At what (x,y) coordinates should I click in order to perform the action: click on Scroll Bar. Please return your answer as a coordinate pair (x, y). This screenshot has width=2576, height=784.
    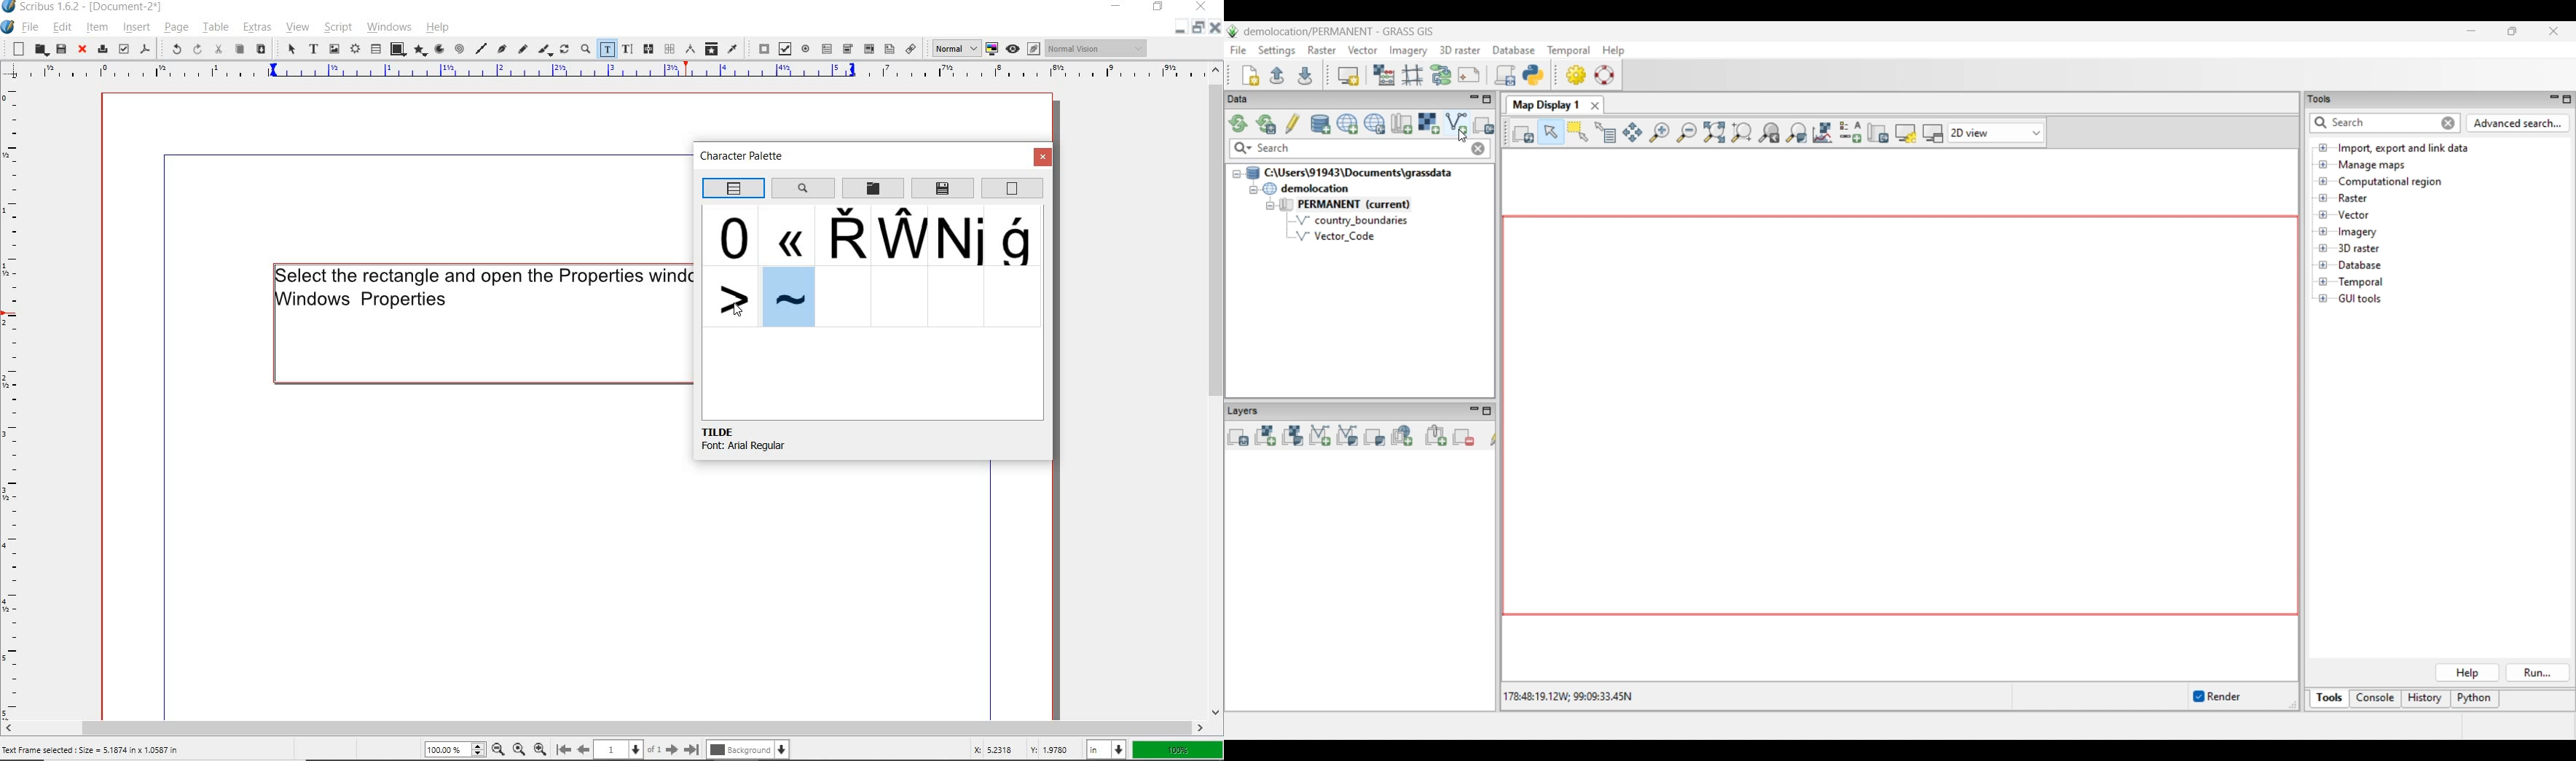
    Looking at the image, I should click on (613, 725).